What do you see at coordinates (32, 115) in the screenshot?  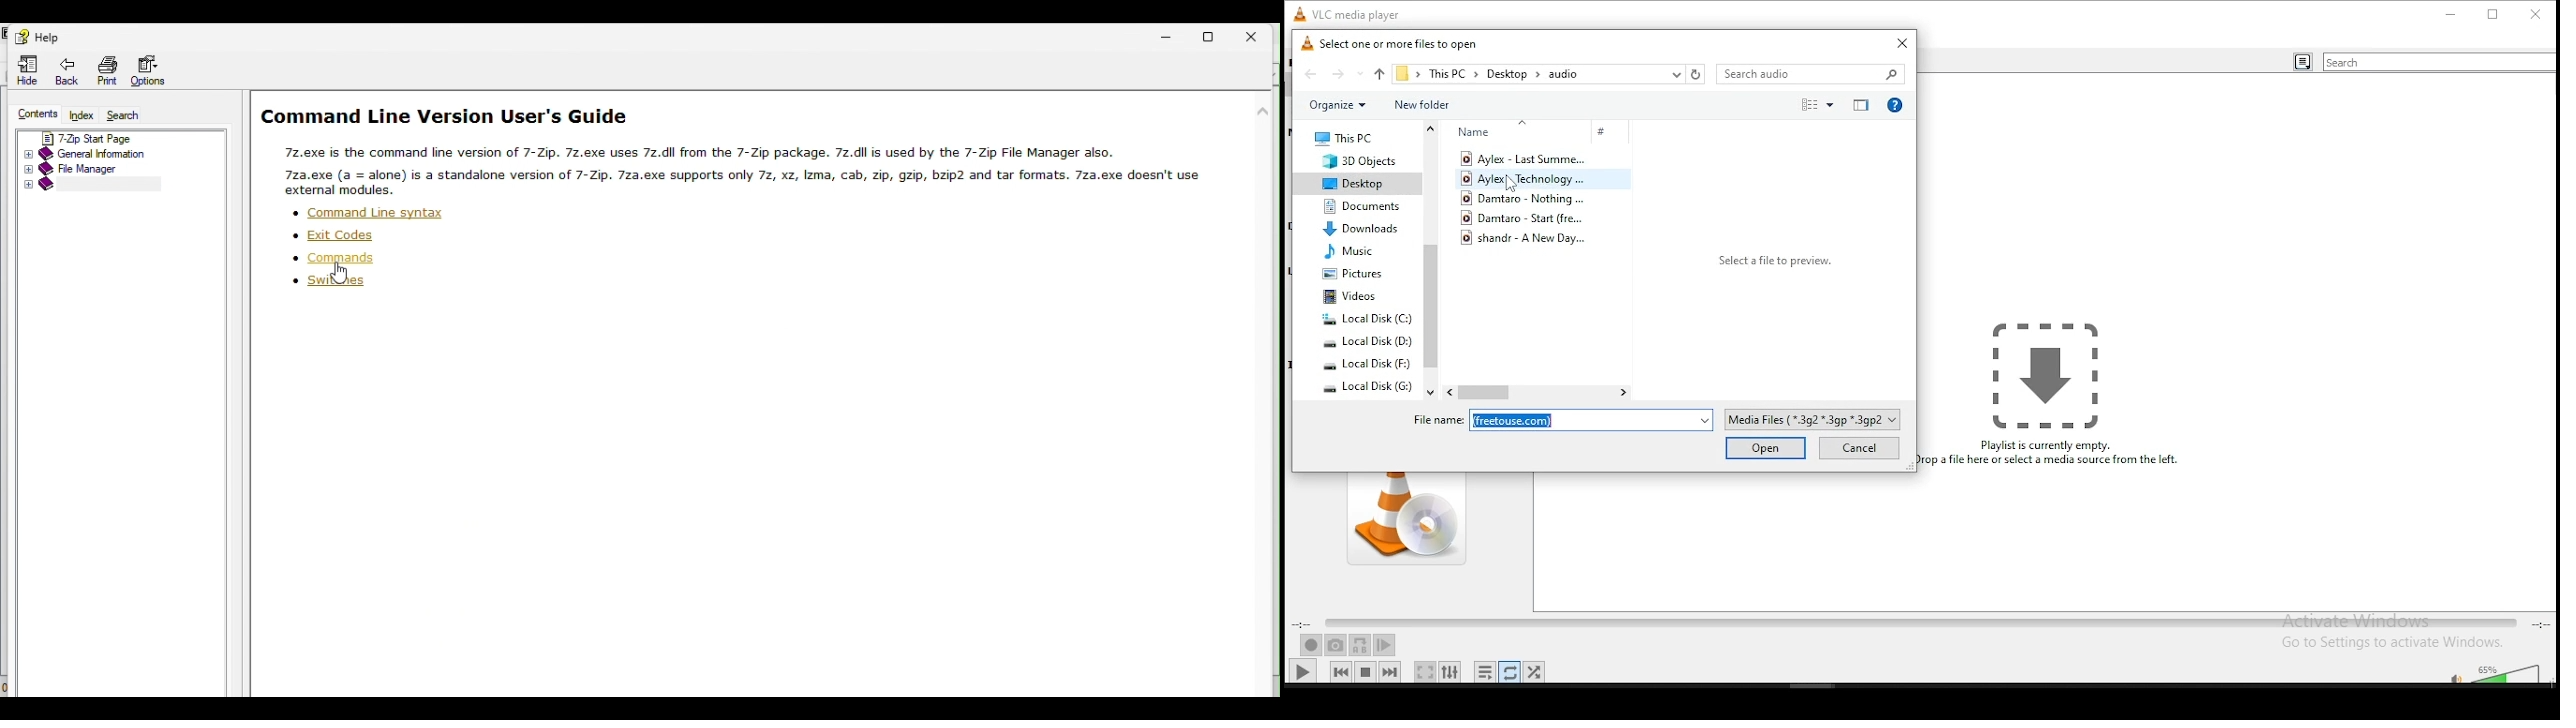 I see `Contents` at bounding box center [32, 115].